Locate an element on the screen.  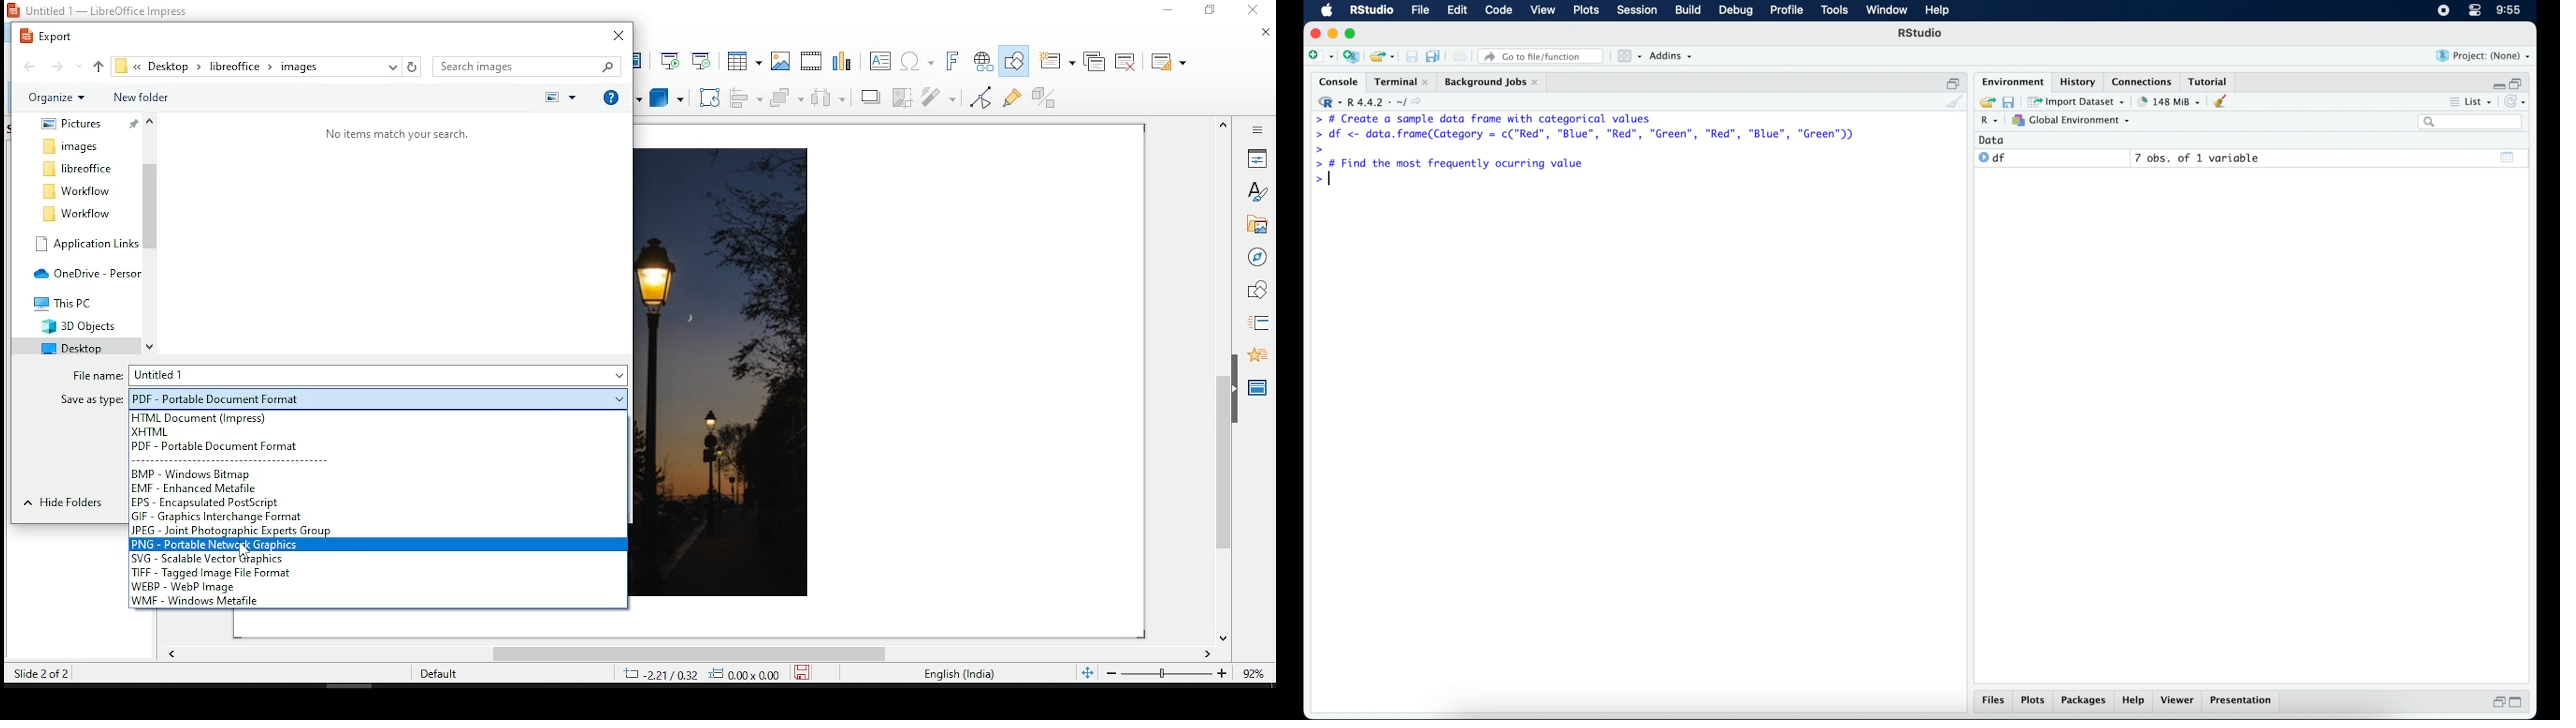
save is located at coordinates (1409, 54).